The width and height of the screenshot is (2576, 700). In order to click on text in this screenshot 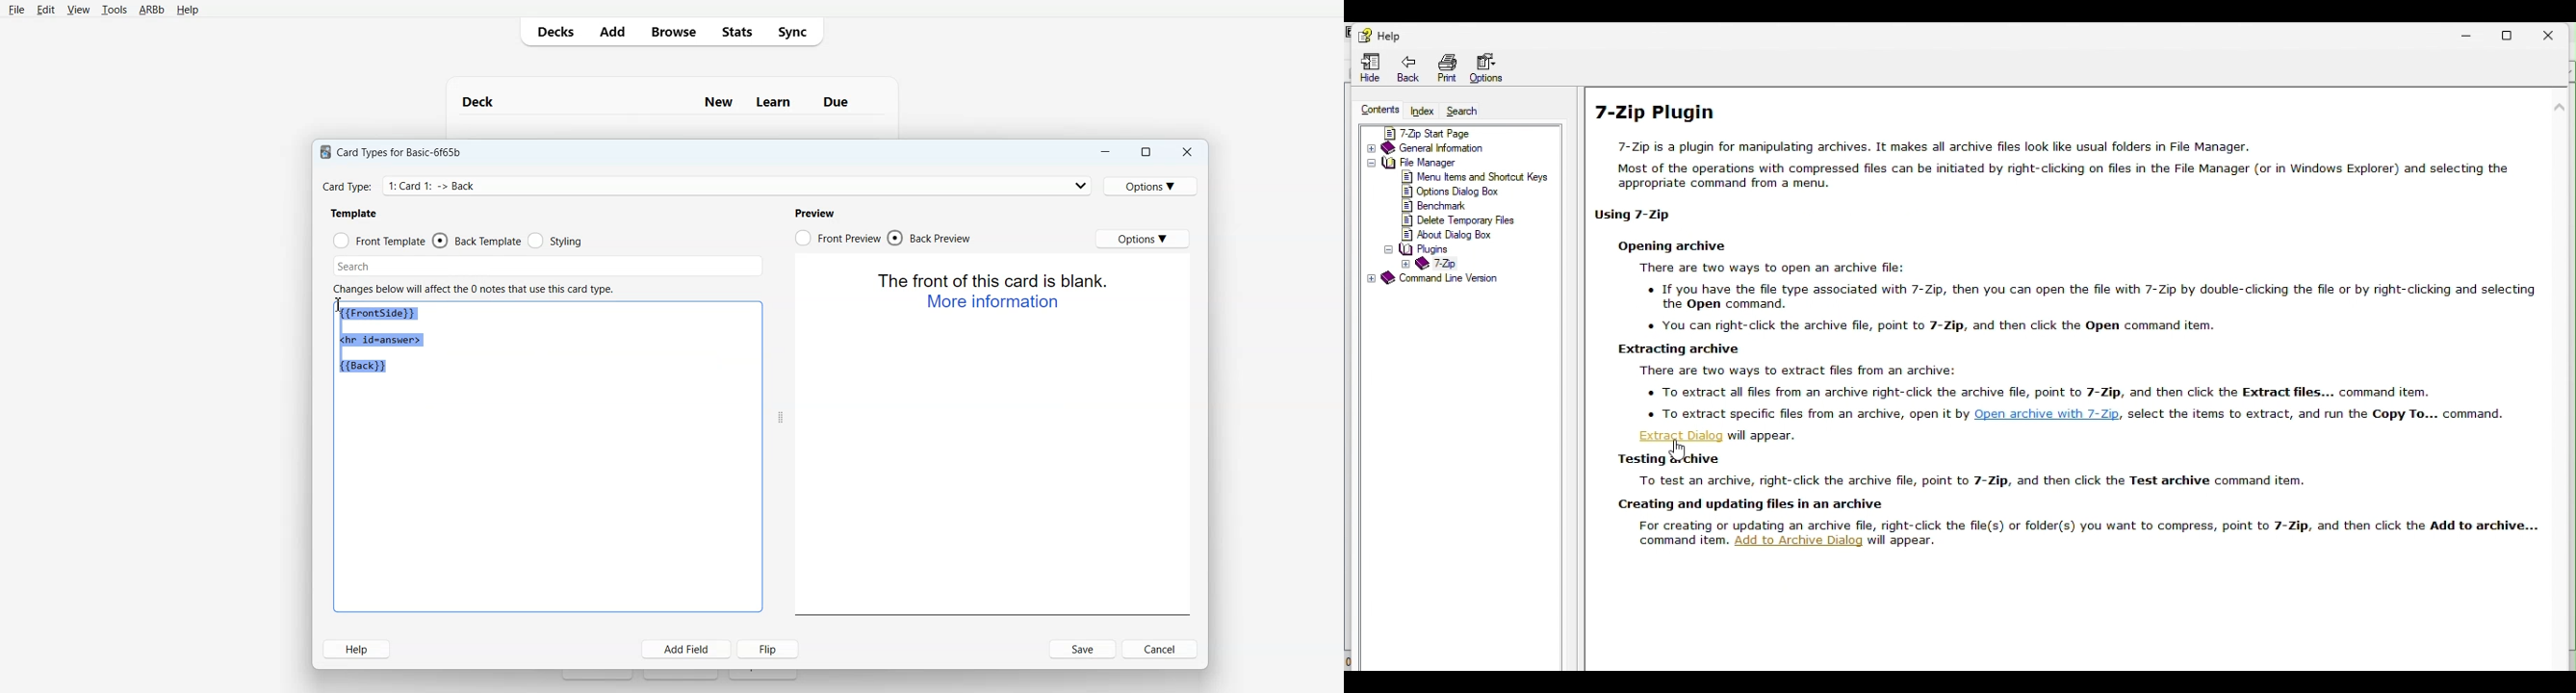, I will do `click(2083, 525)`.